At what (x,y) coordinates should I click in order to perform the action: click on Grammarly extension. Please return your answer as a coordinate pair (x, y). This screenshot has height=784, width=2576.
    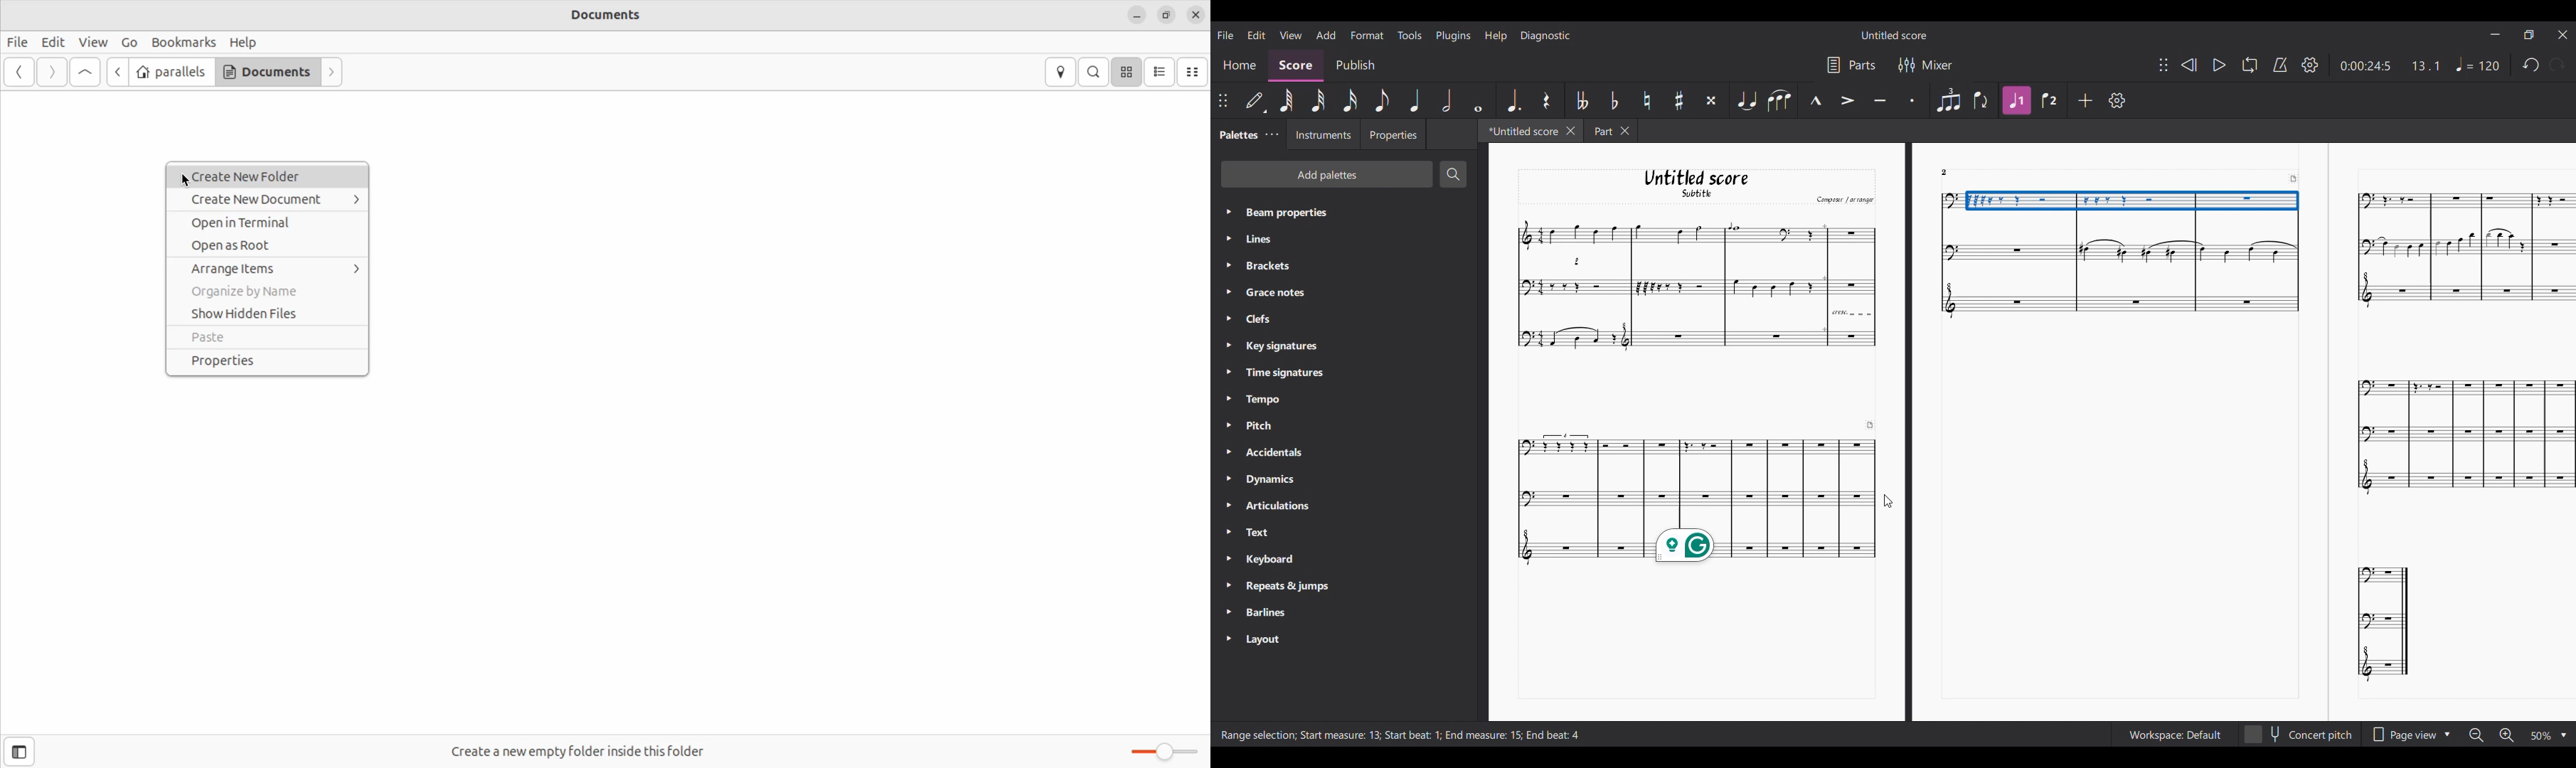
    Looking at the image, I should click on (1685, 545).